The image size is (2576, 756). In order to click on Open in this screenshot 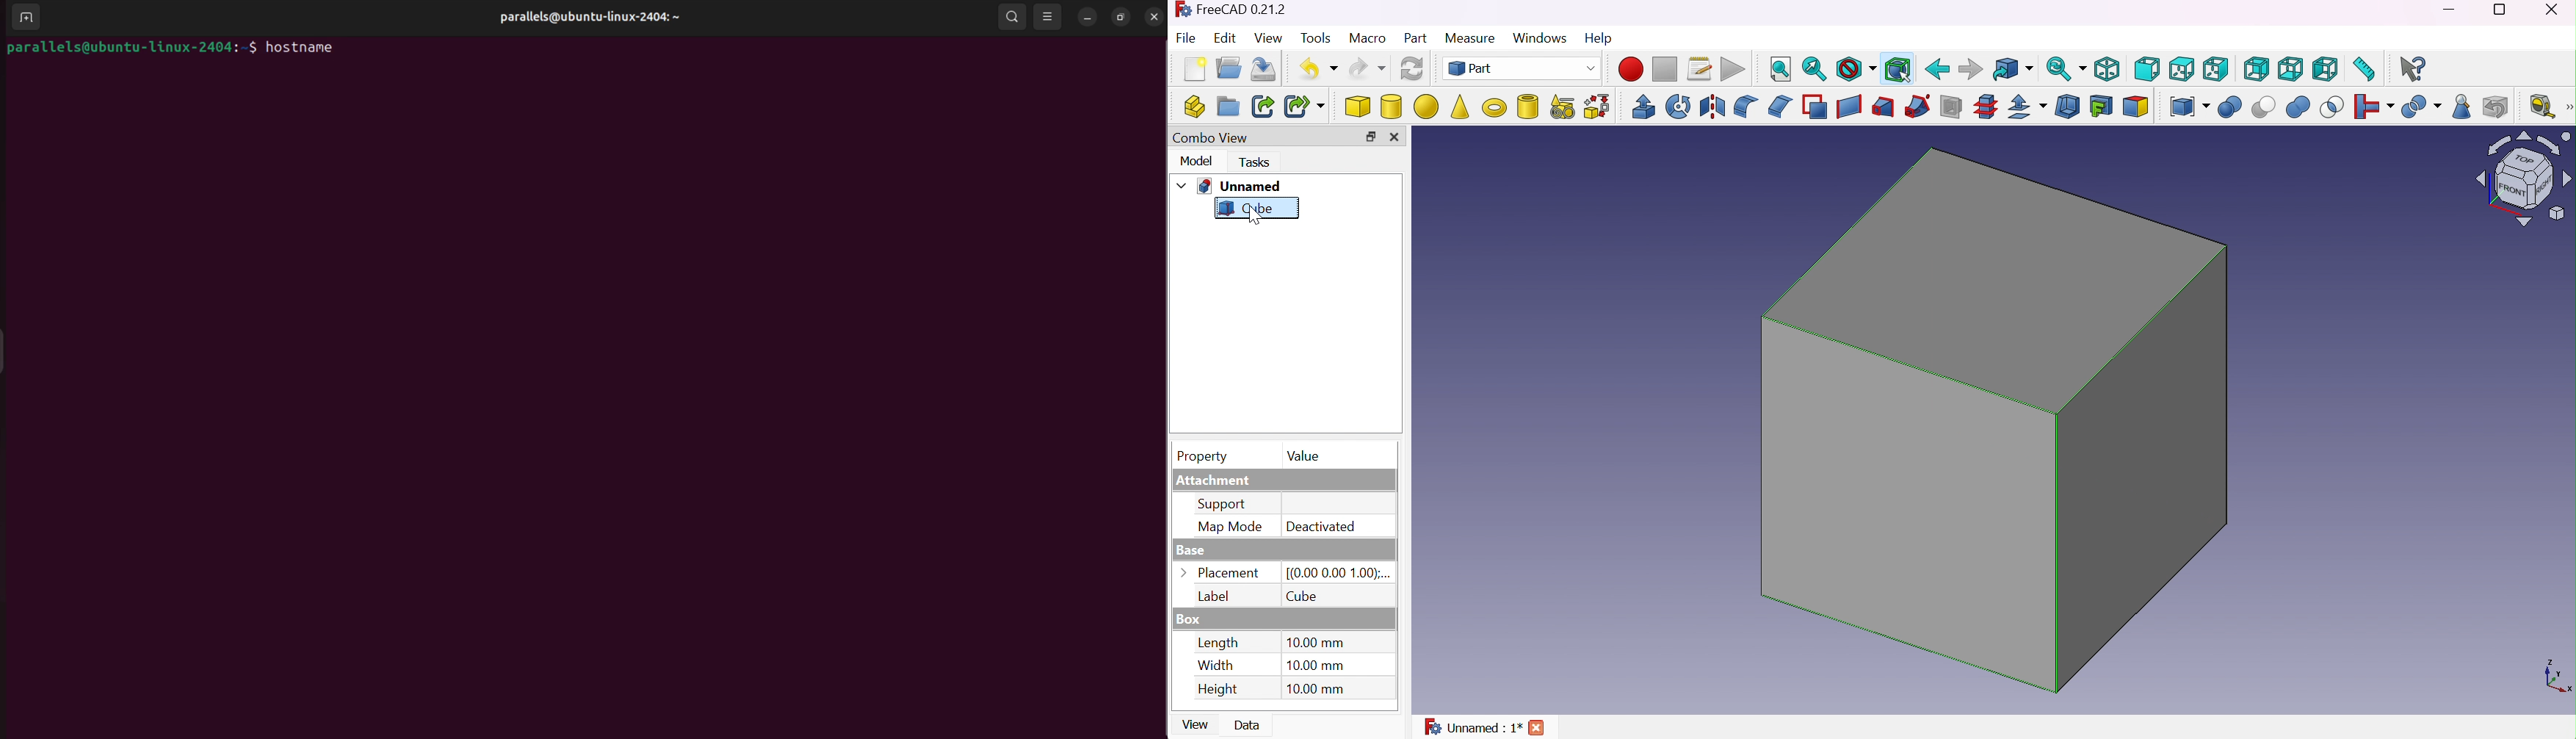, I will do `click(1229, 68)`.